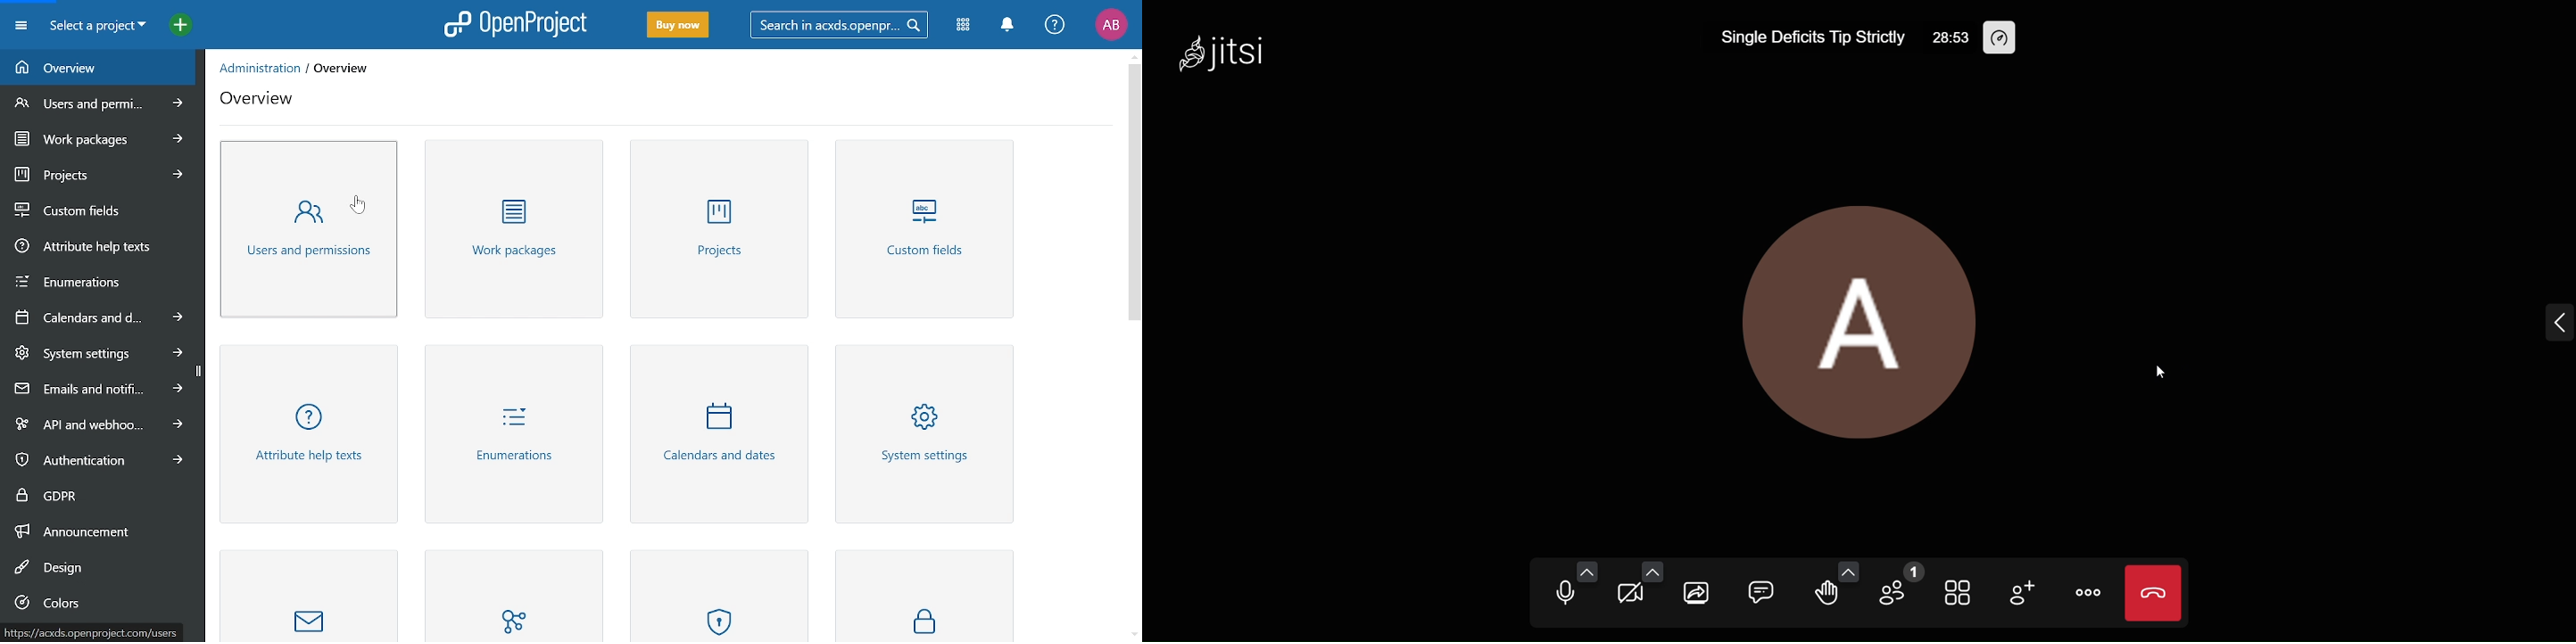 Image resolution: width=2576 pixels, height=644 pixels. Describe the element at coordinates (2164, 375) in the screenshot. I see `cursor` at that location.